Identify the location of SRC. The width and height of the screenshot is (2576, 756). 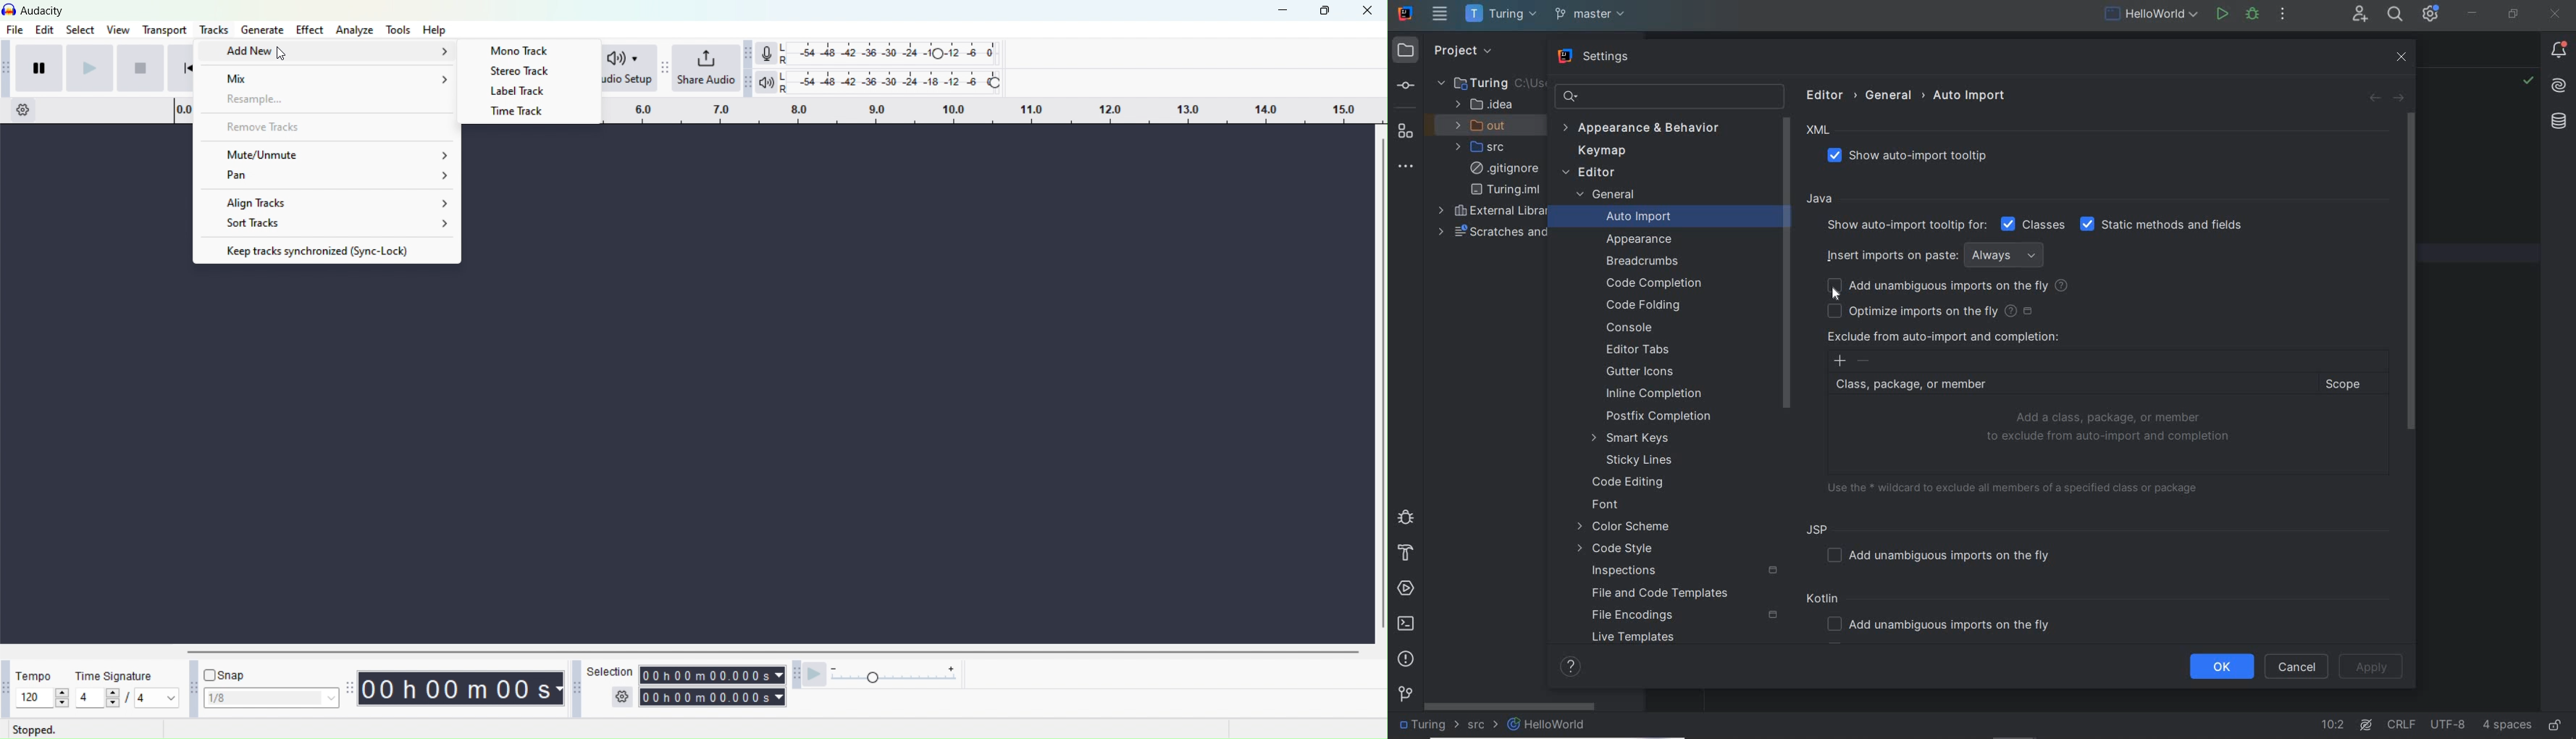
(1483, 726).